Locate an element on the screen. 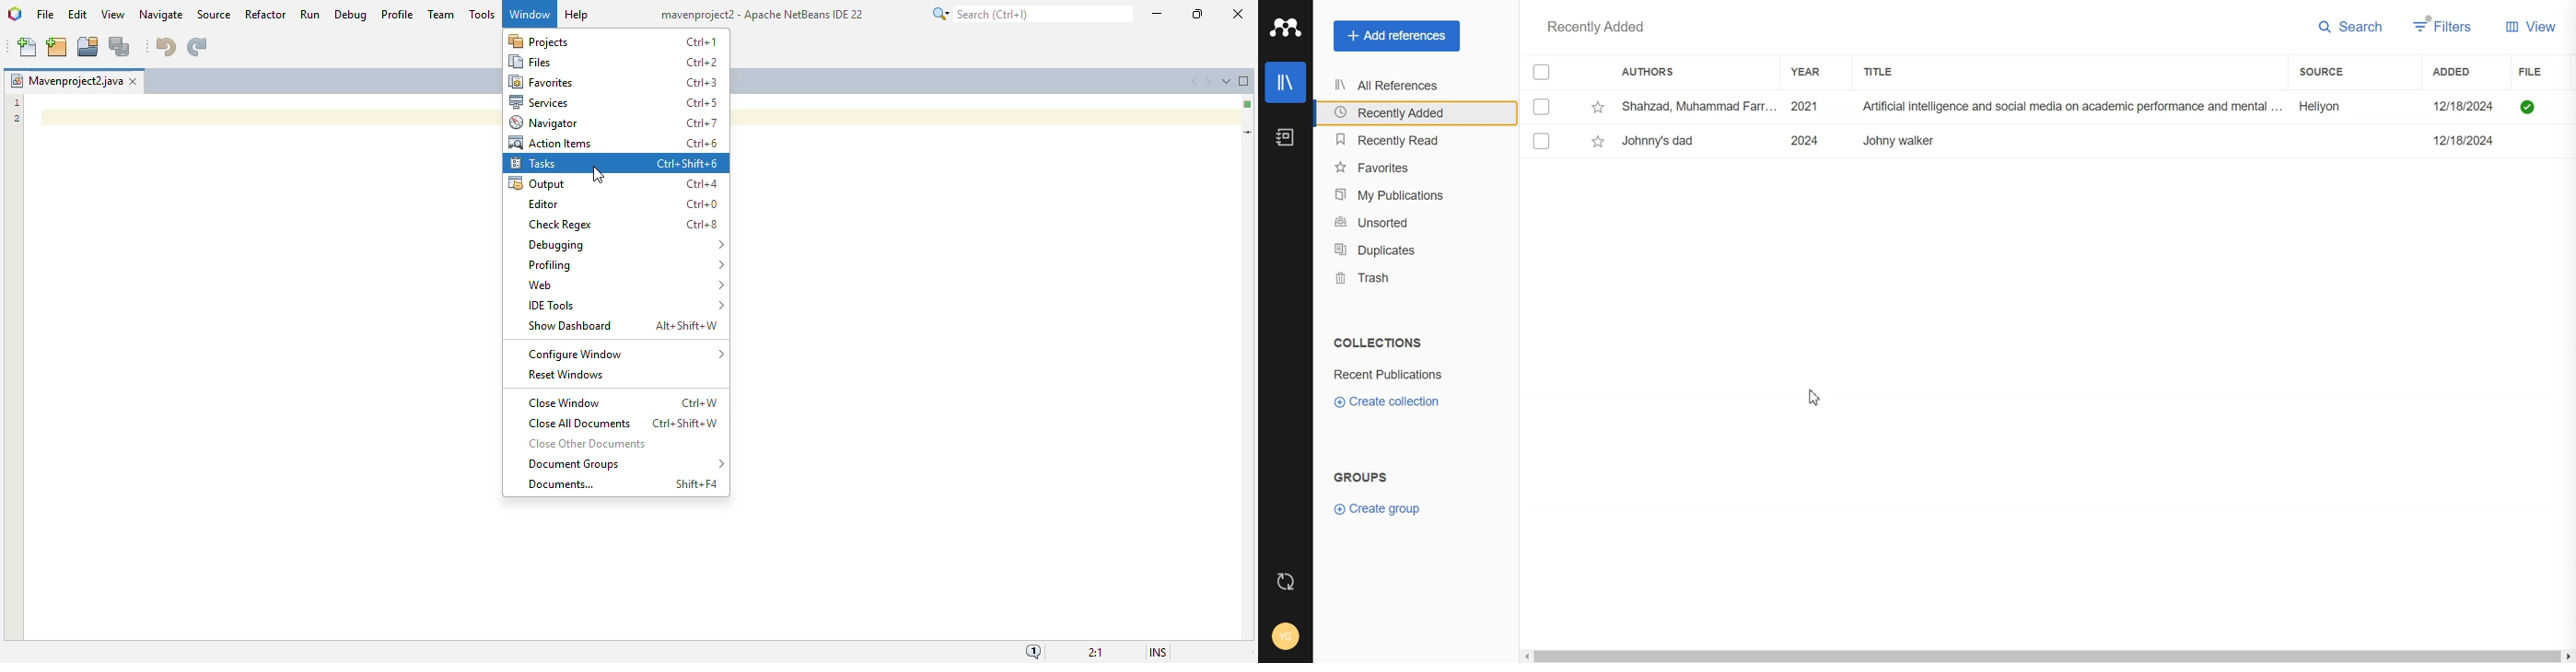 The image size is (2576, 672). shortcut for show dashboard is located at coordinates (686, 326).